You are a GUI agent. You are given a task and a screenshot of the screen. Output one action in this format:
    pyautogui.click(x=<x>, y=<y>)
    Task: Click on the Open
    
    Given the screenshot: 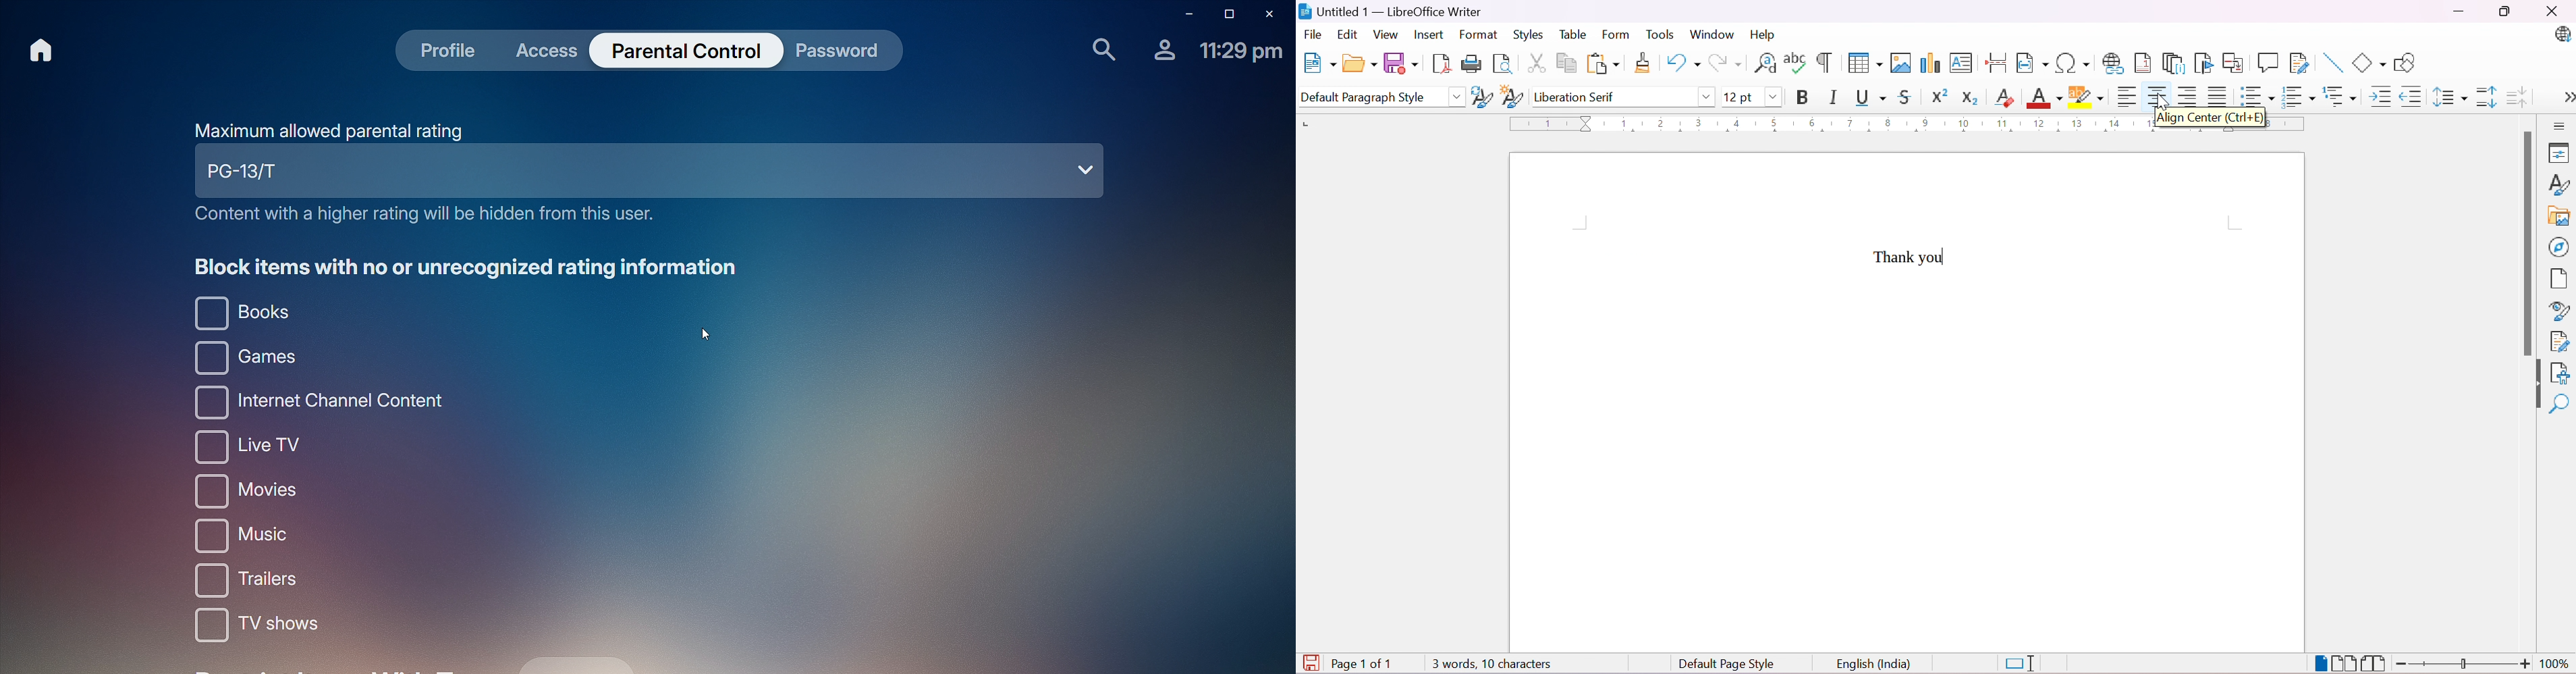 What is the action you would take?
    pyautogui.click(x=1359, y=65)
    